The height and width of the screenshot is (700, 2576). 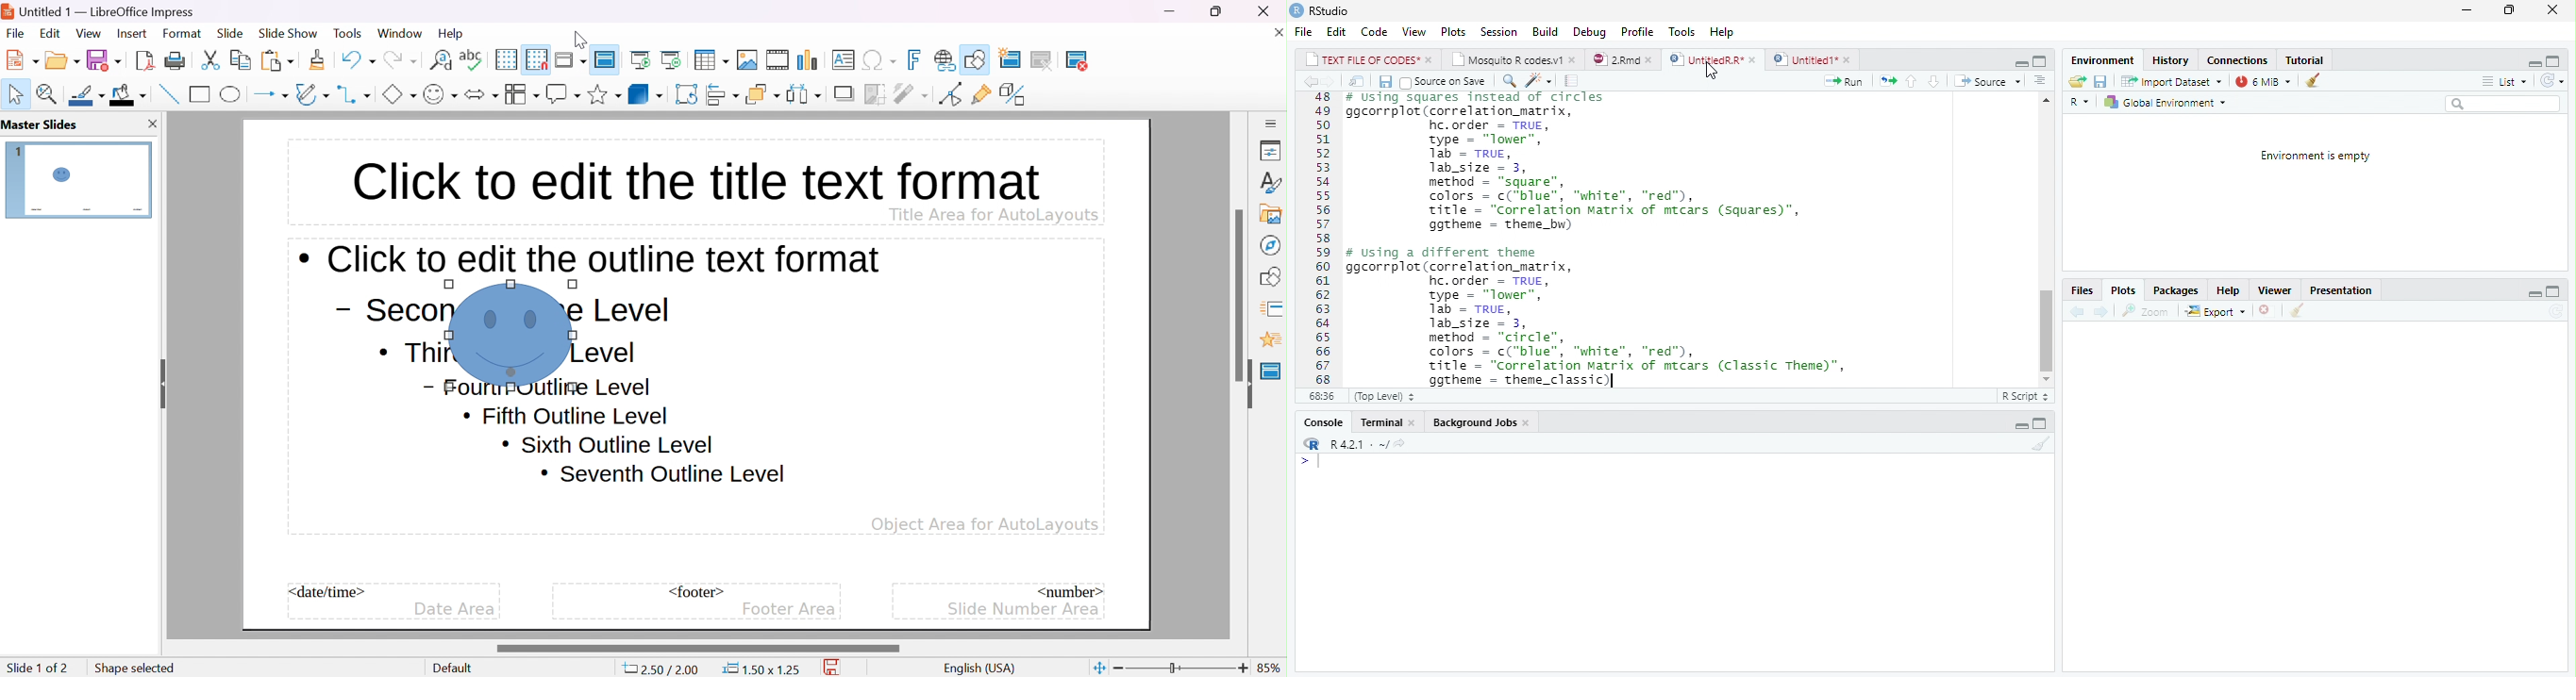 I want to click on show document outline, so click(x=2042, y=82).